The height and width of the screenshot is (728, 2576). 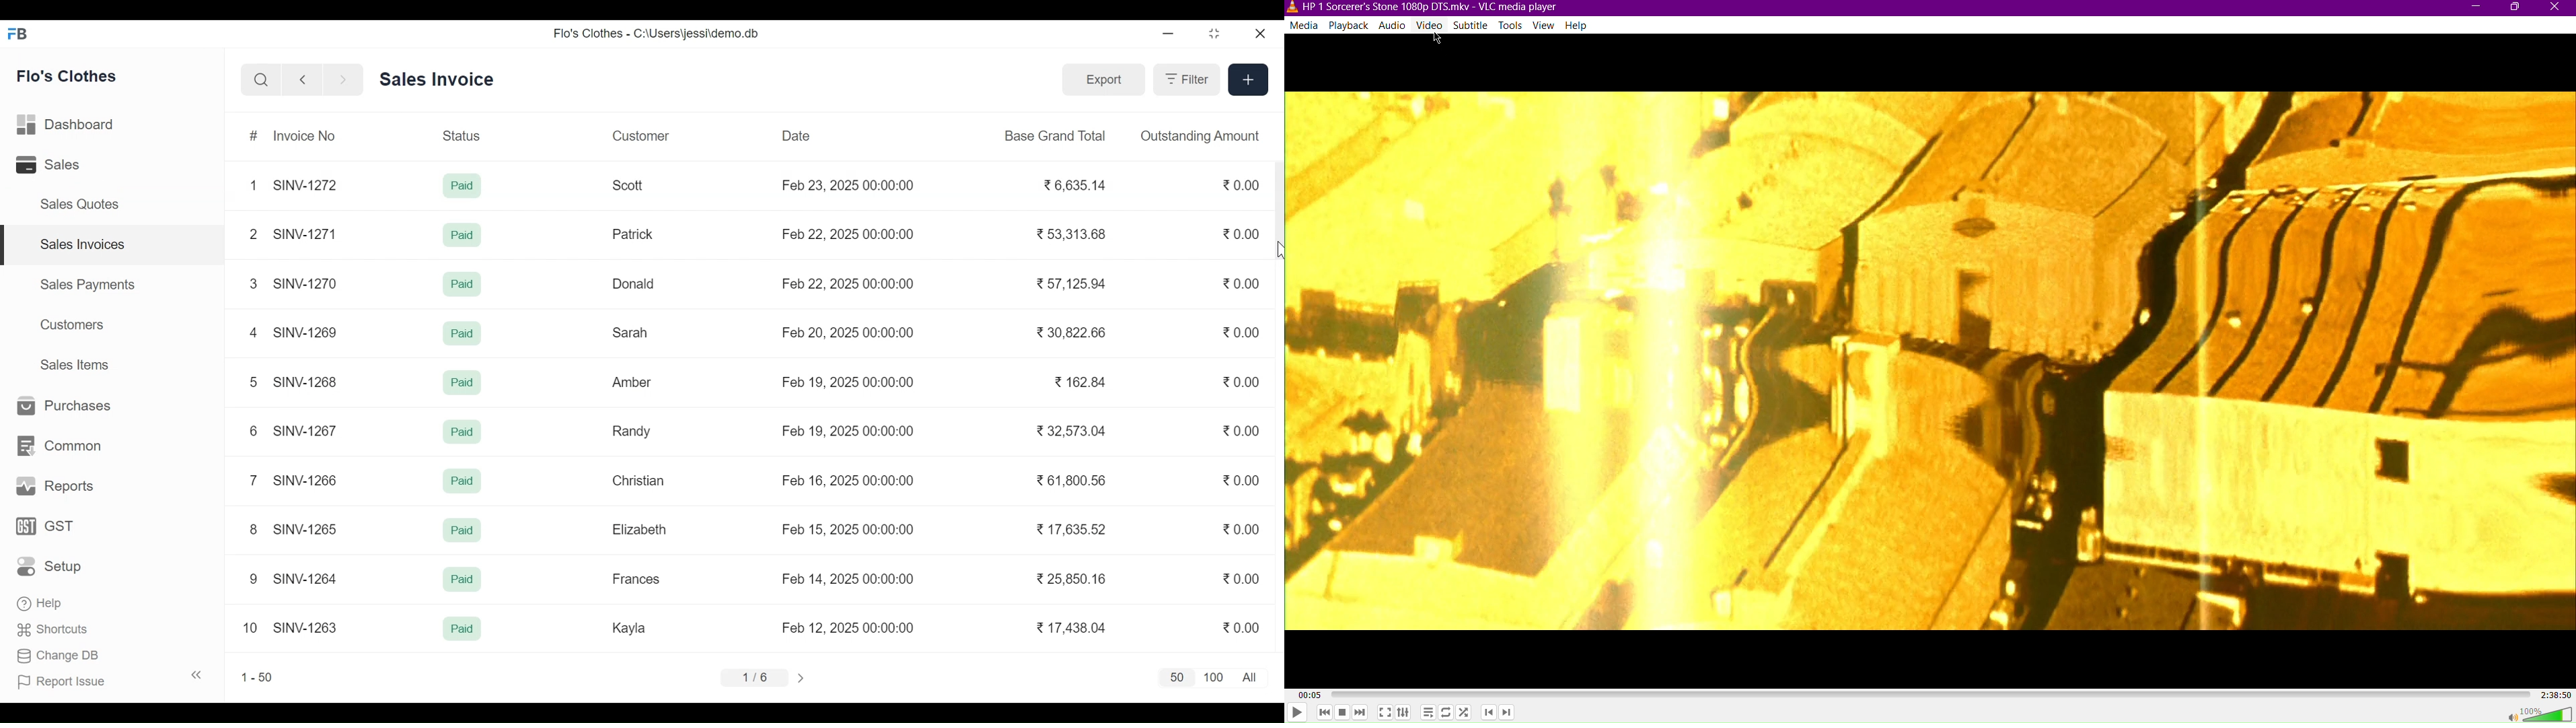 What do you see at coordinates (462, 382) in the screenshot?
I see `Paid` at bounding box center [462, 382].